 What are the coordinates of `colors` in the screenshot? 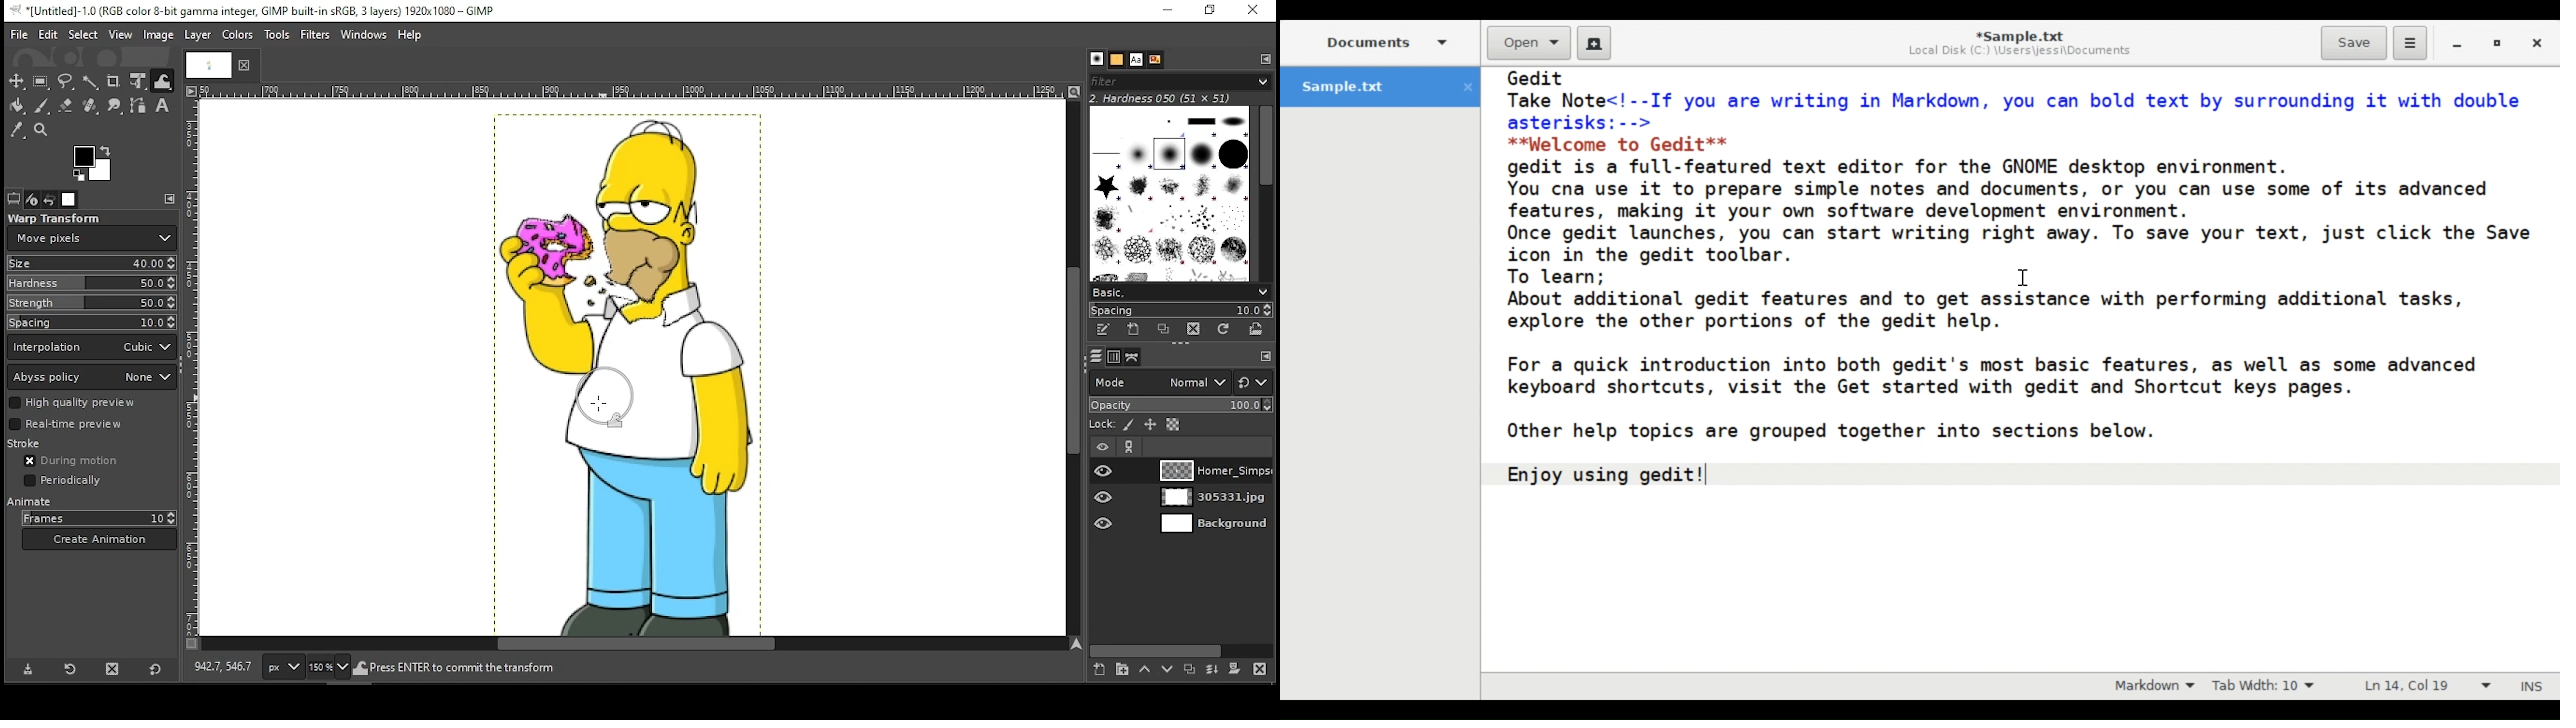 It's located at (240, 35).